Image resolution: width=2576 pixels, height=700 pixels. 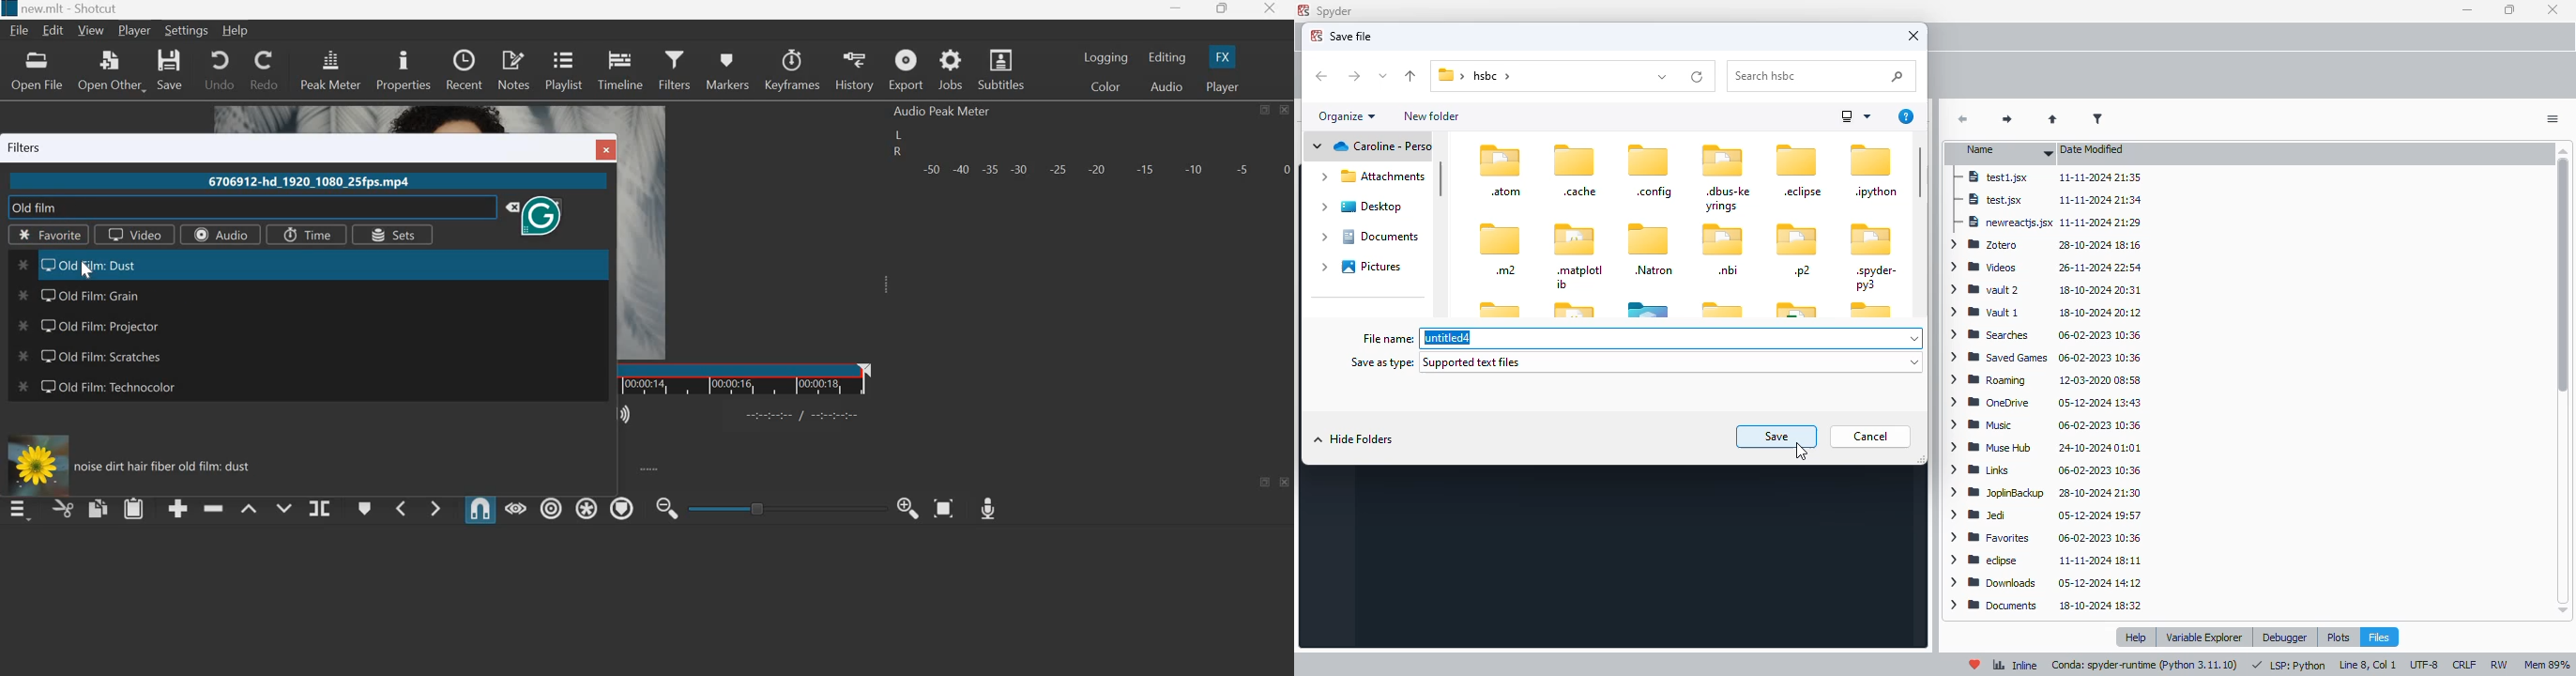 I want to click on  Zoom Timeline in, so click(x=908, y=507).